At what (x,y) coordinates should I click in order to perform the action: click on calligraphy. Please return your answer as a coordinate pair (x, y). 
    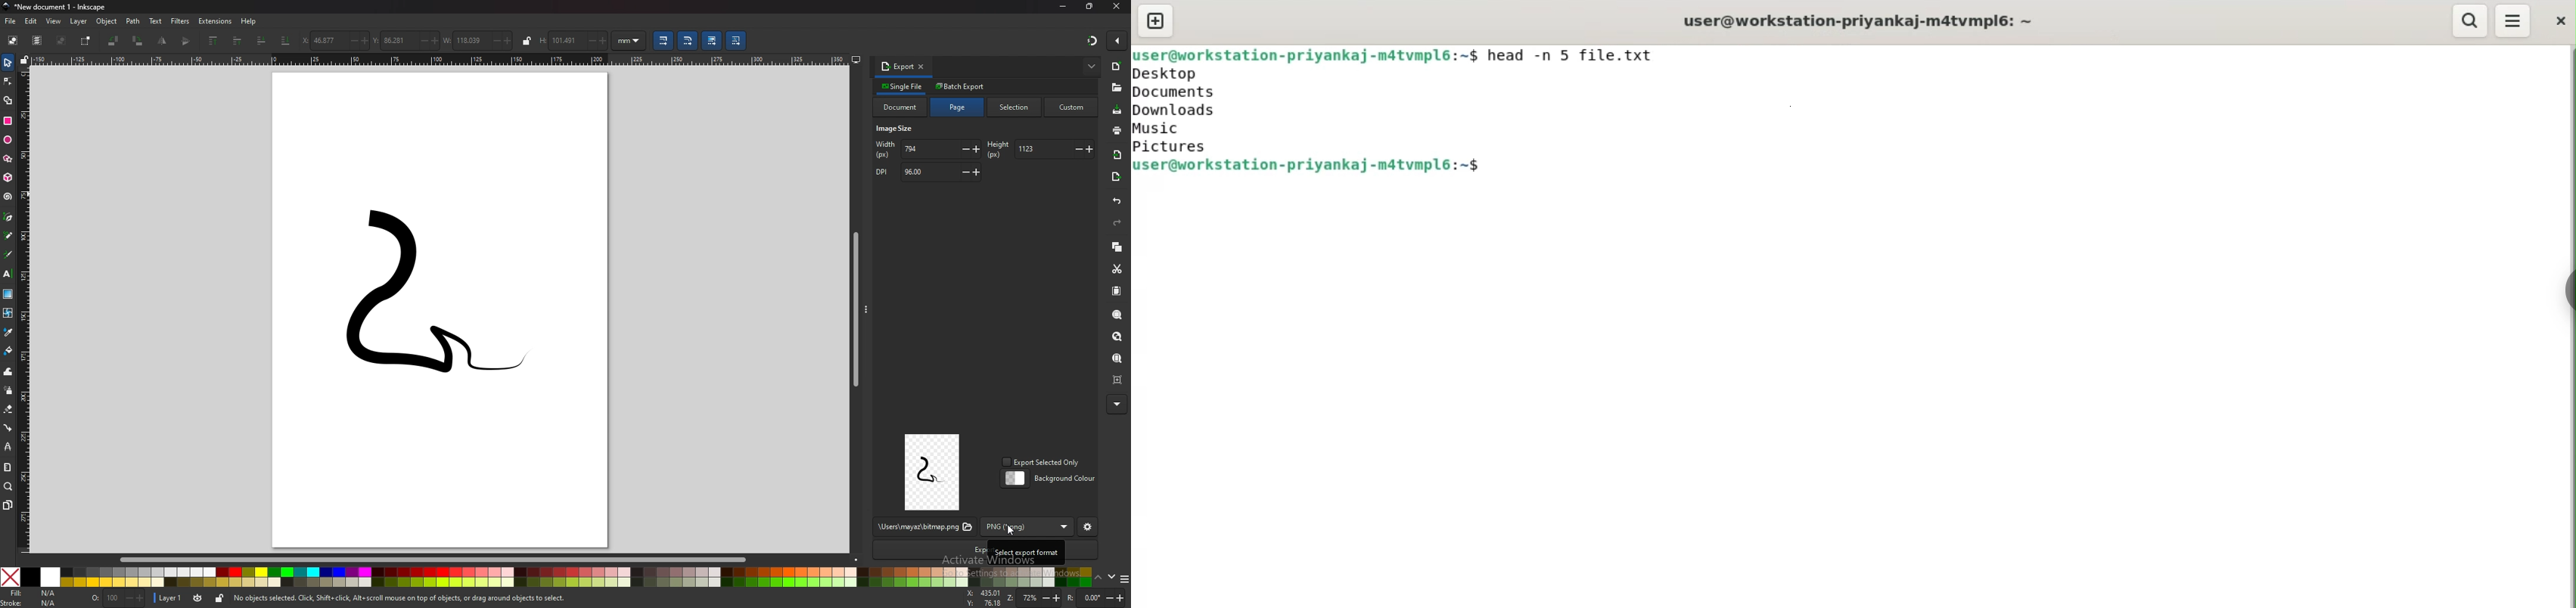
    Looking at the image, I should click on (8, 254).